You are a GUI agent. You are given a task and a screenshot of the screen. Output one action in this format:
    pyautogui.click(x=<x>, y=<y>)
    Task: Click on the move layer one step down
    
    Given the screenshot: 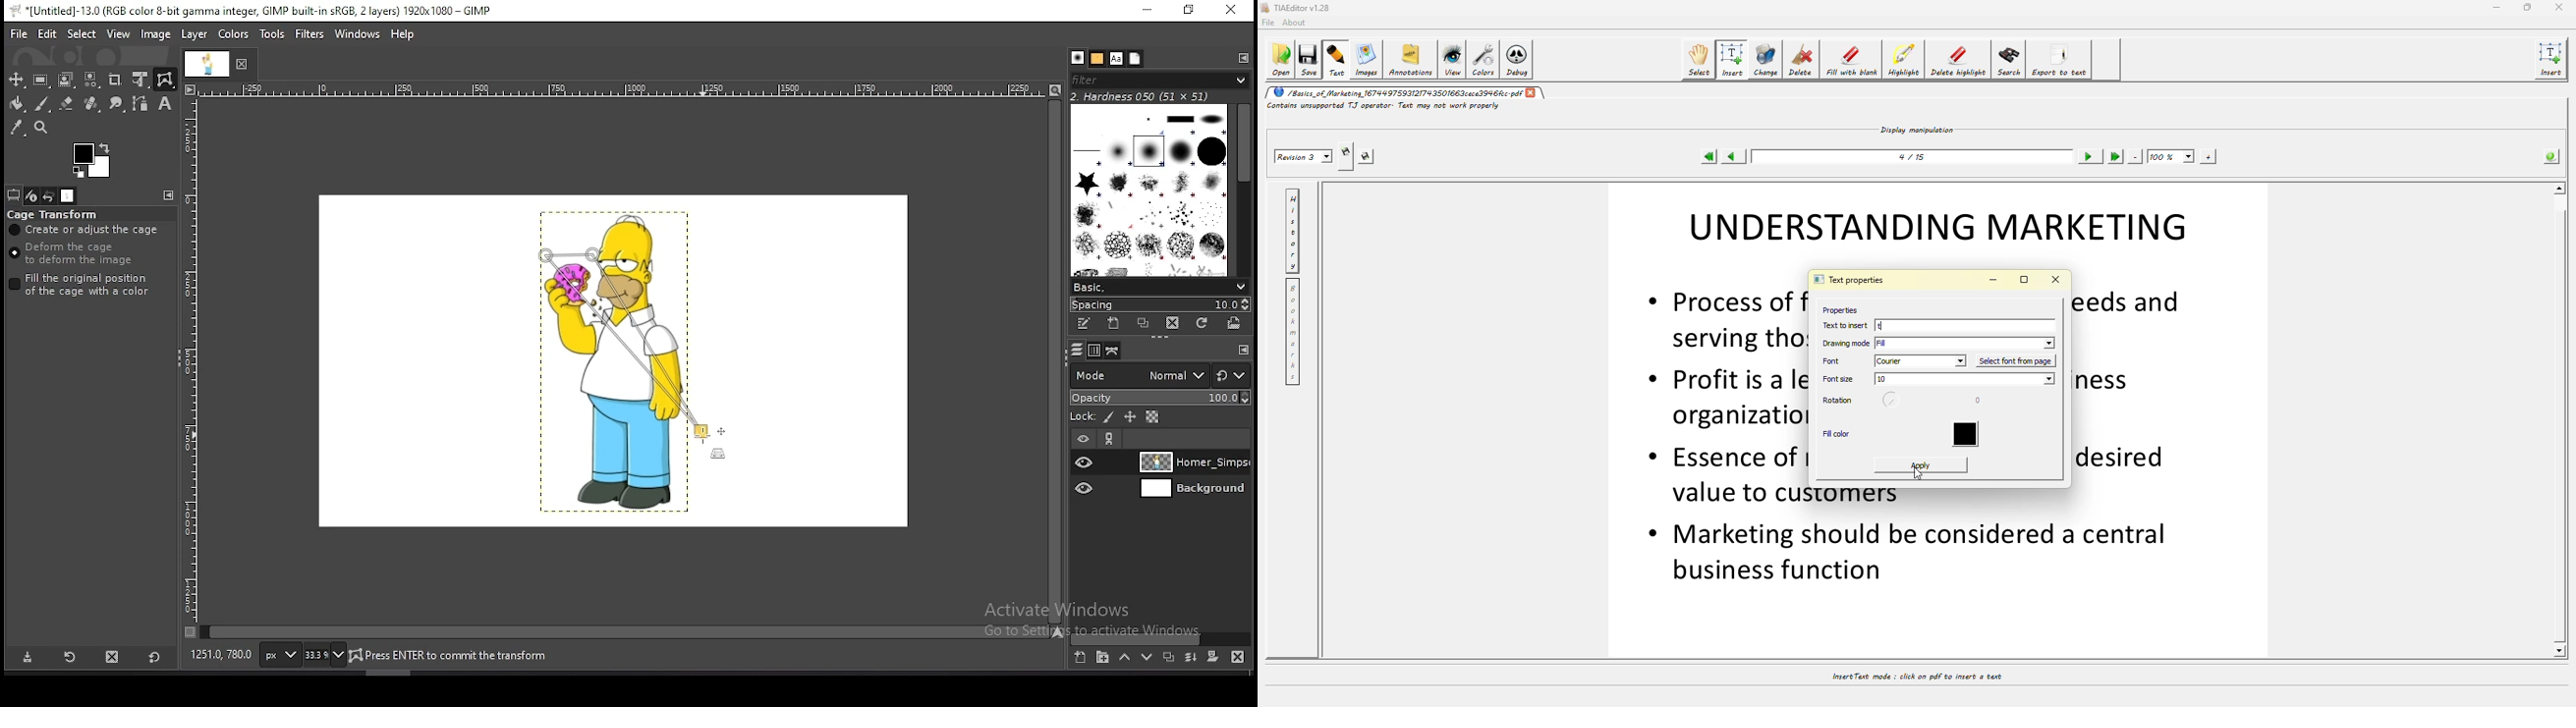 What is the action you would take?
    pyautogui.click(x=1148, y=659)
    